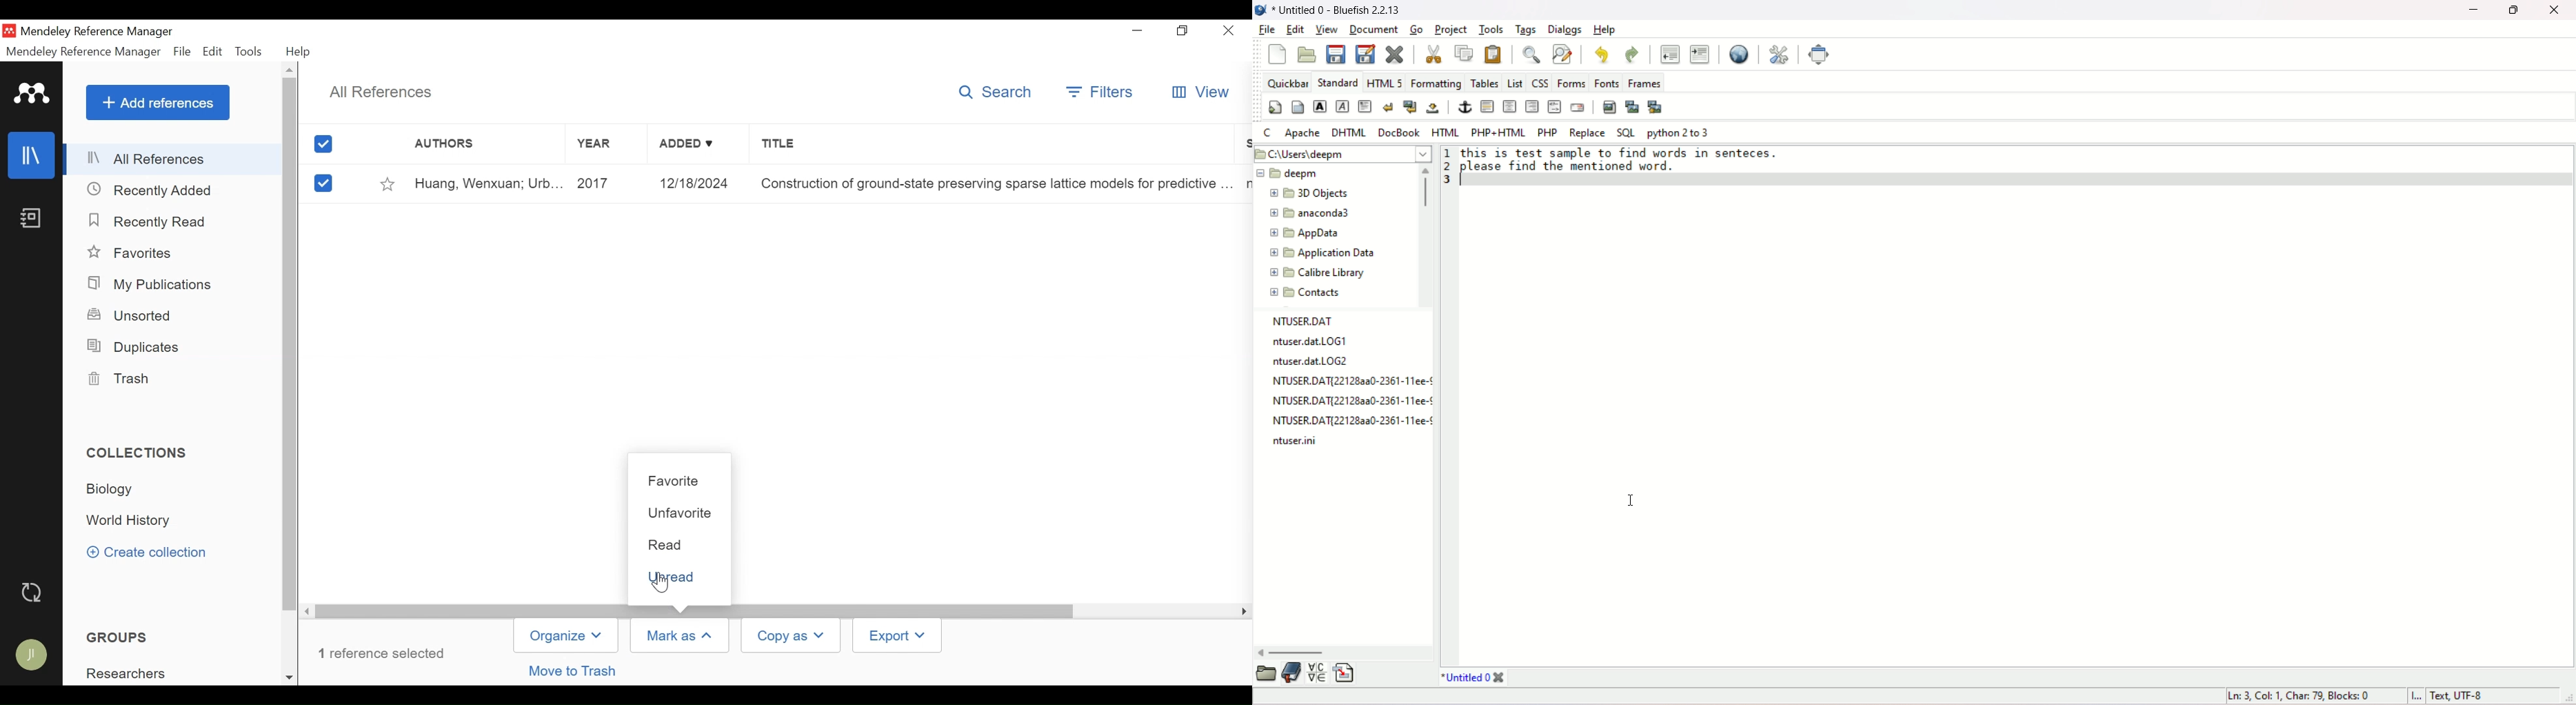 This screenshot has width=2576, height=728. Describe the element at coordinates (1418, 30) in the screenshot. I see `go` at that location.